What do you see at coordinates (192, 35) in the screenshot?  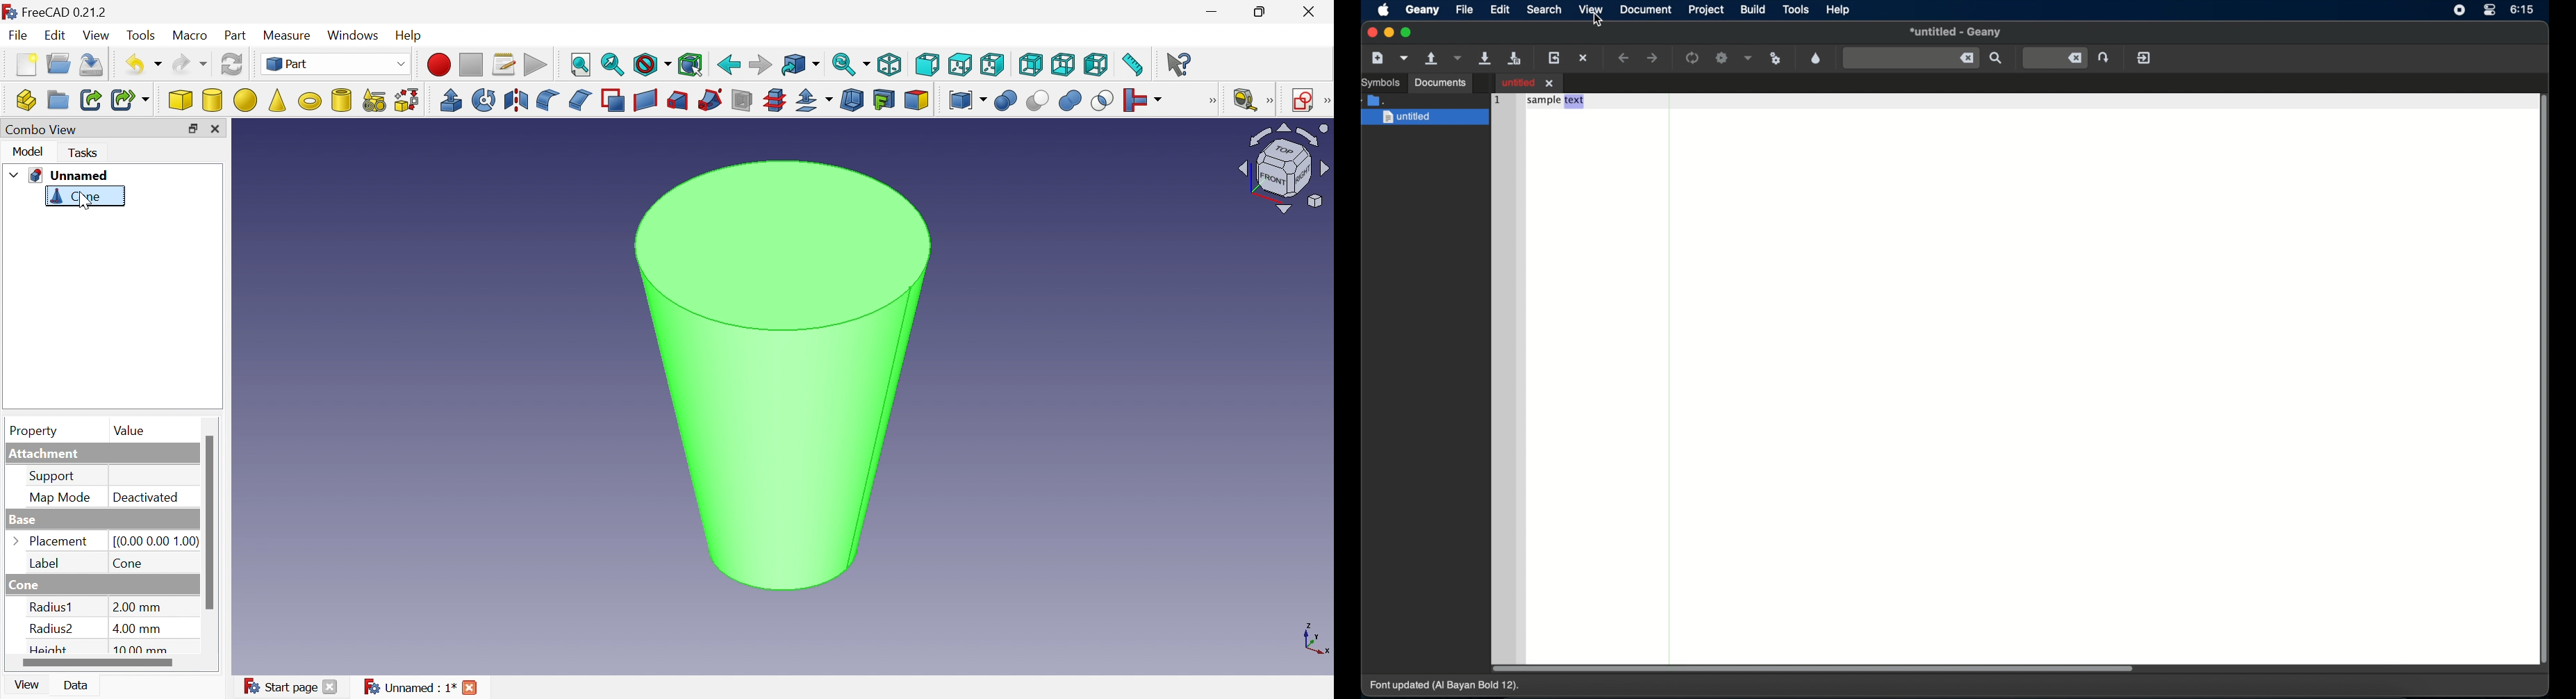 I see `Macro` at bounding box center [192, 35].